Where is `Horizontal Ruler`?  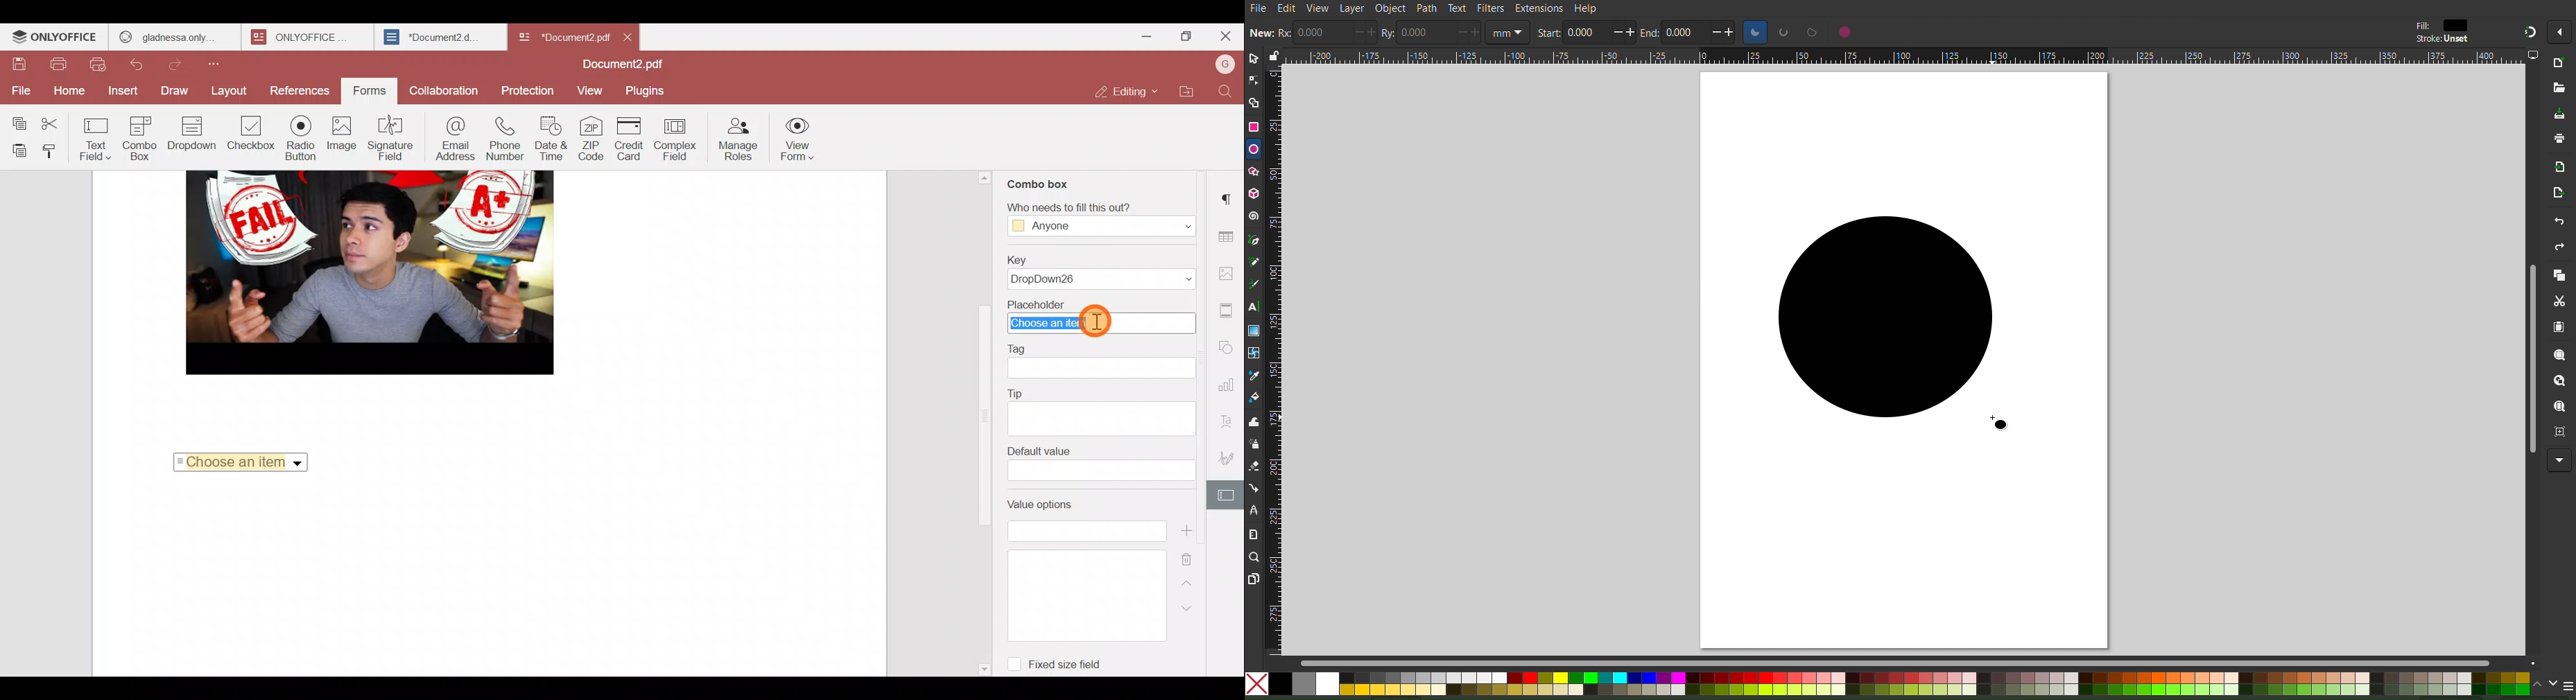 Horizontal Ruler is located at coordinates (1904, 57).